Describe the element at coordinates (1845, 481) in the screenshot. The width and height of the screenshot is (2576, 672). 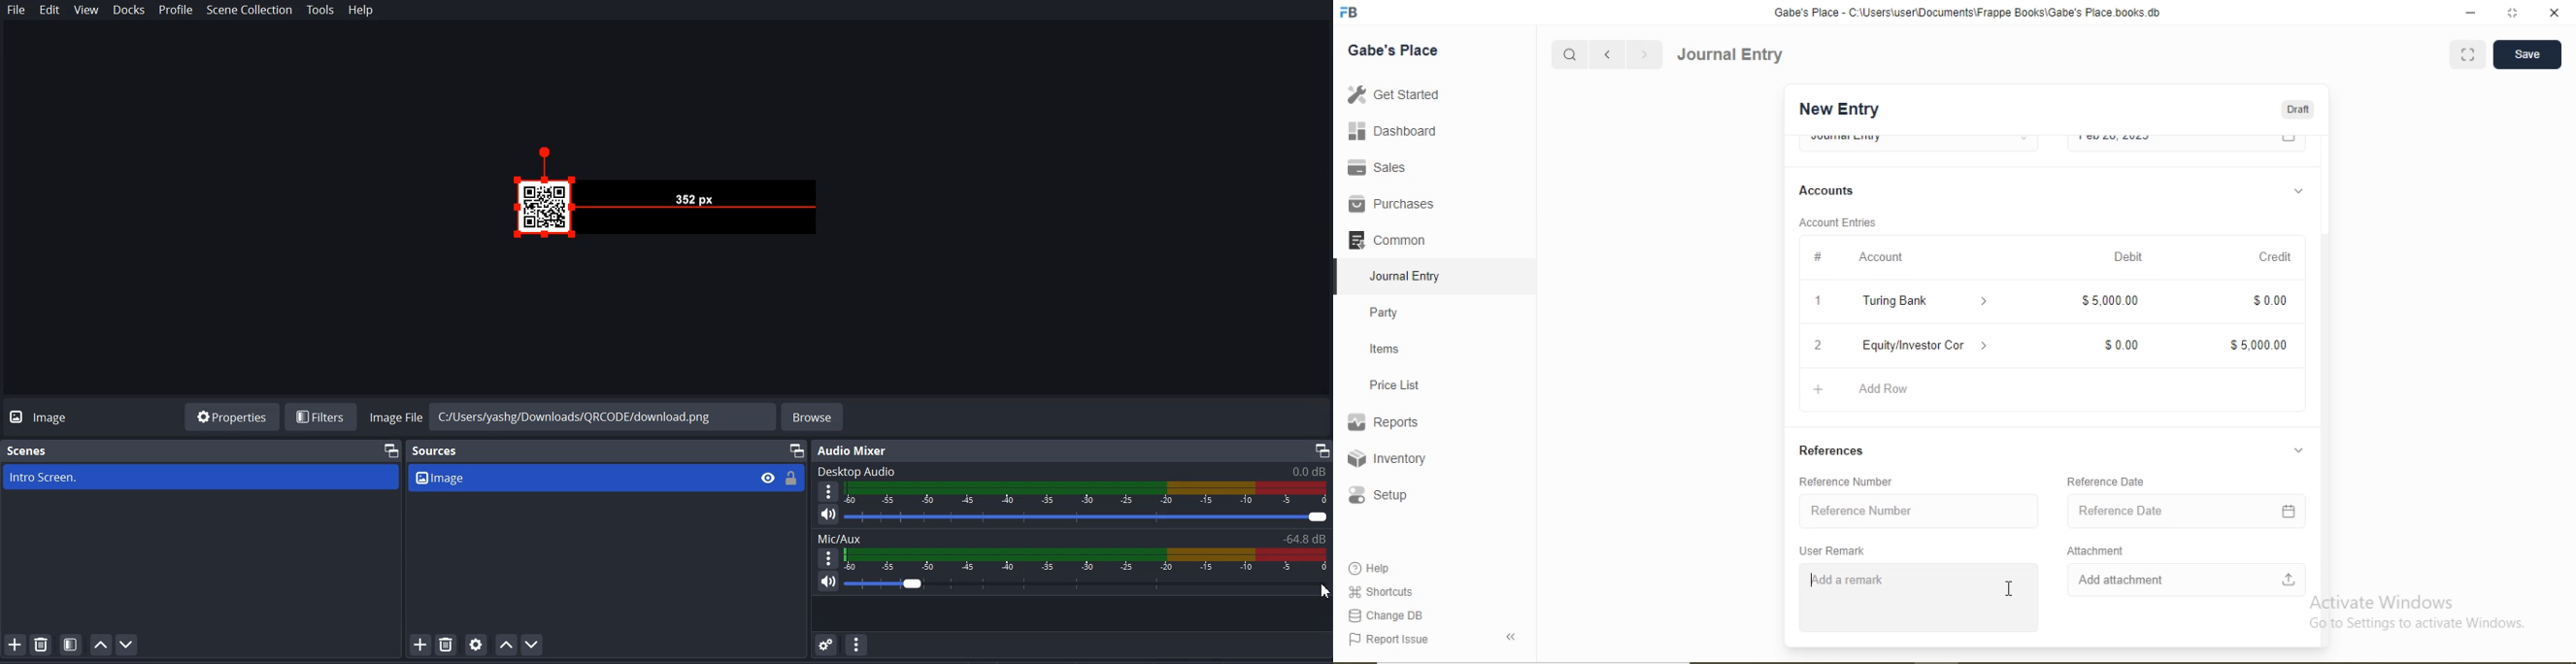
I see `Reference Number` at that location.